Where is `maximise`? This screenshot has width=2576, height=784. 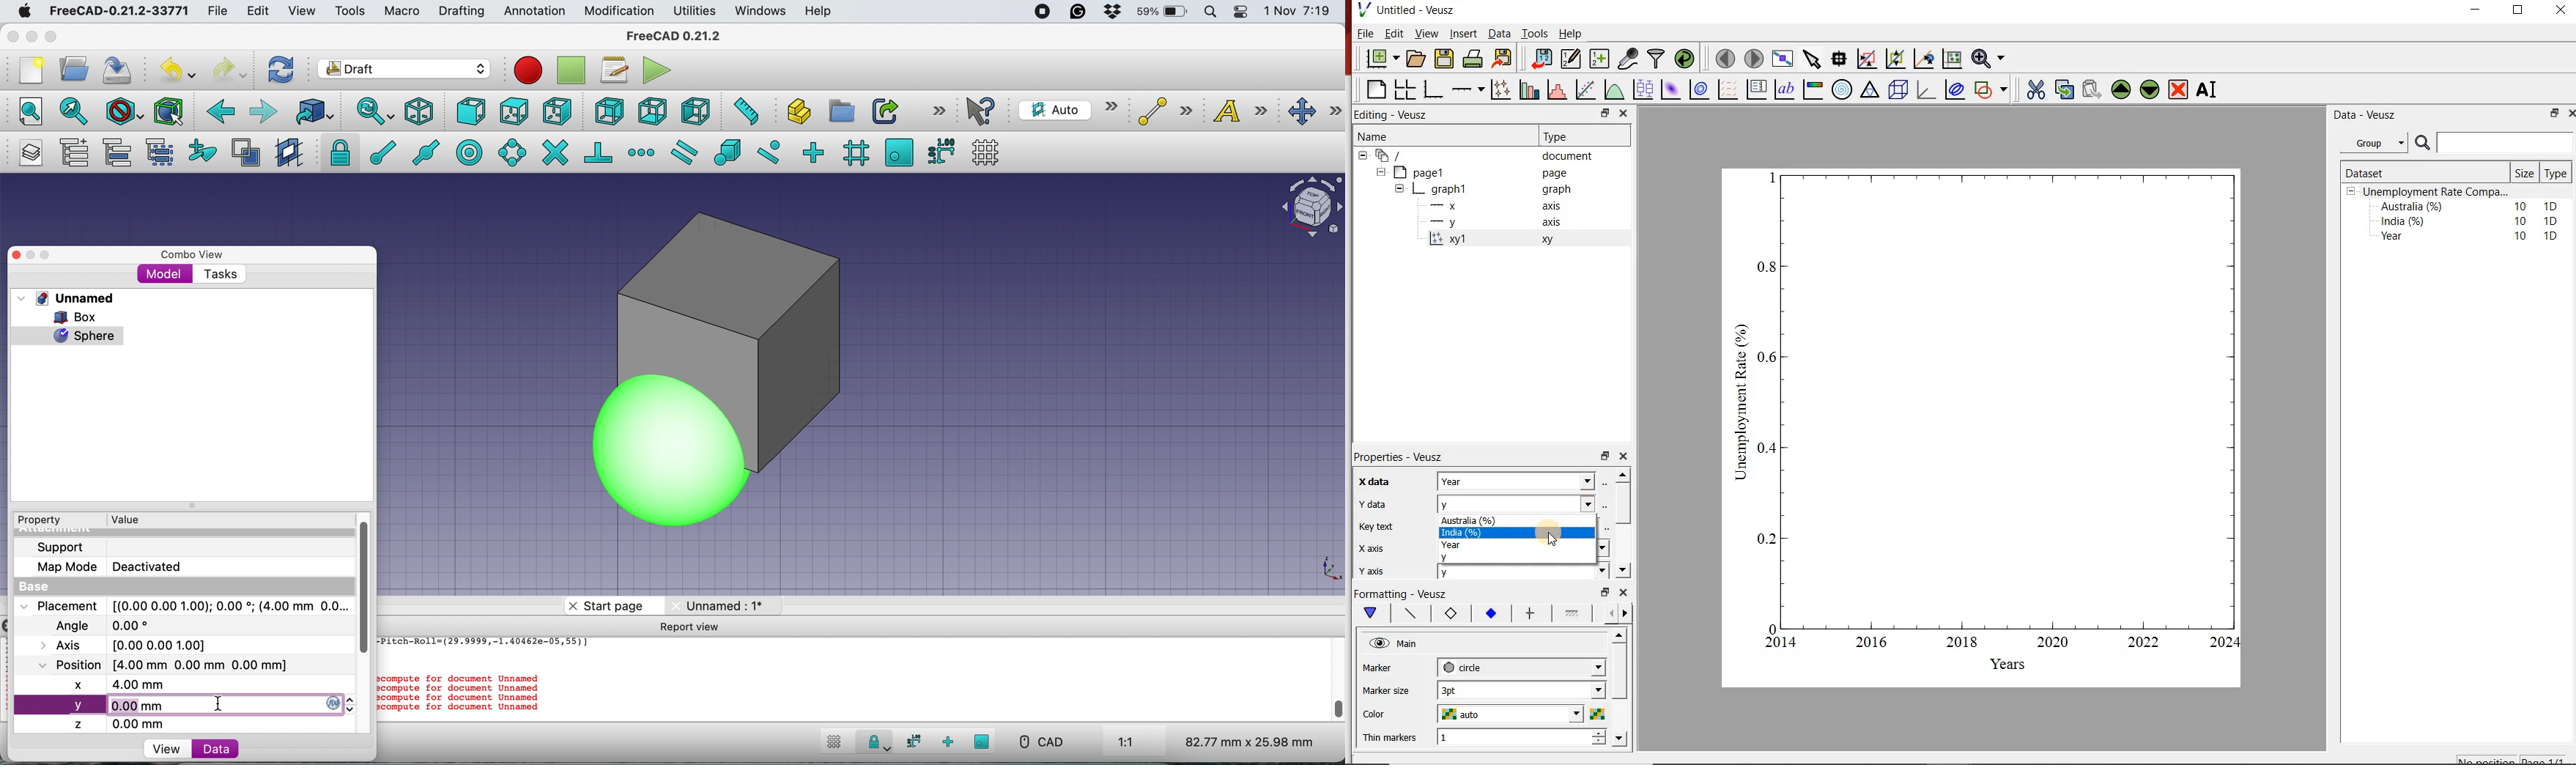 maximise is located at coordinates (55, 38).